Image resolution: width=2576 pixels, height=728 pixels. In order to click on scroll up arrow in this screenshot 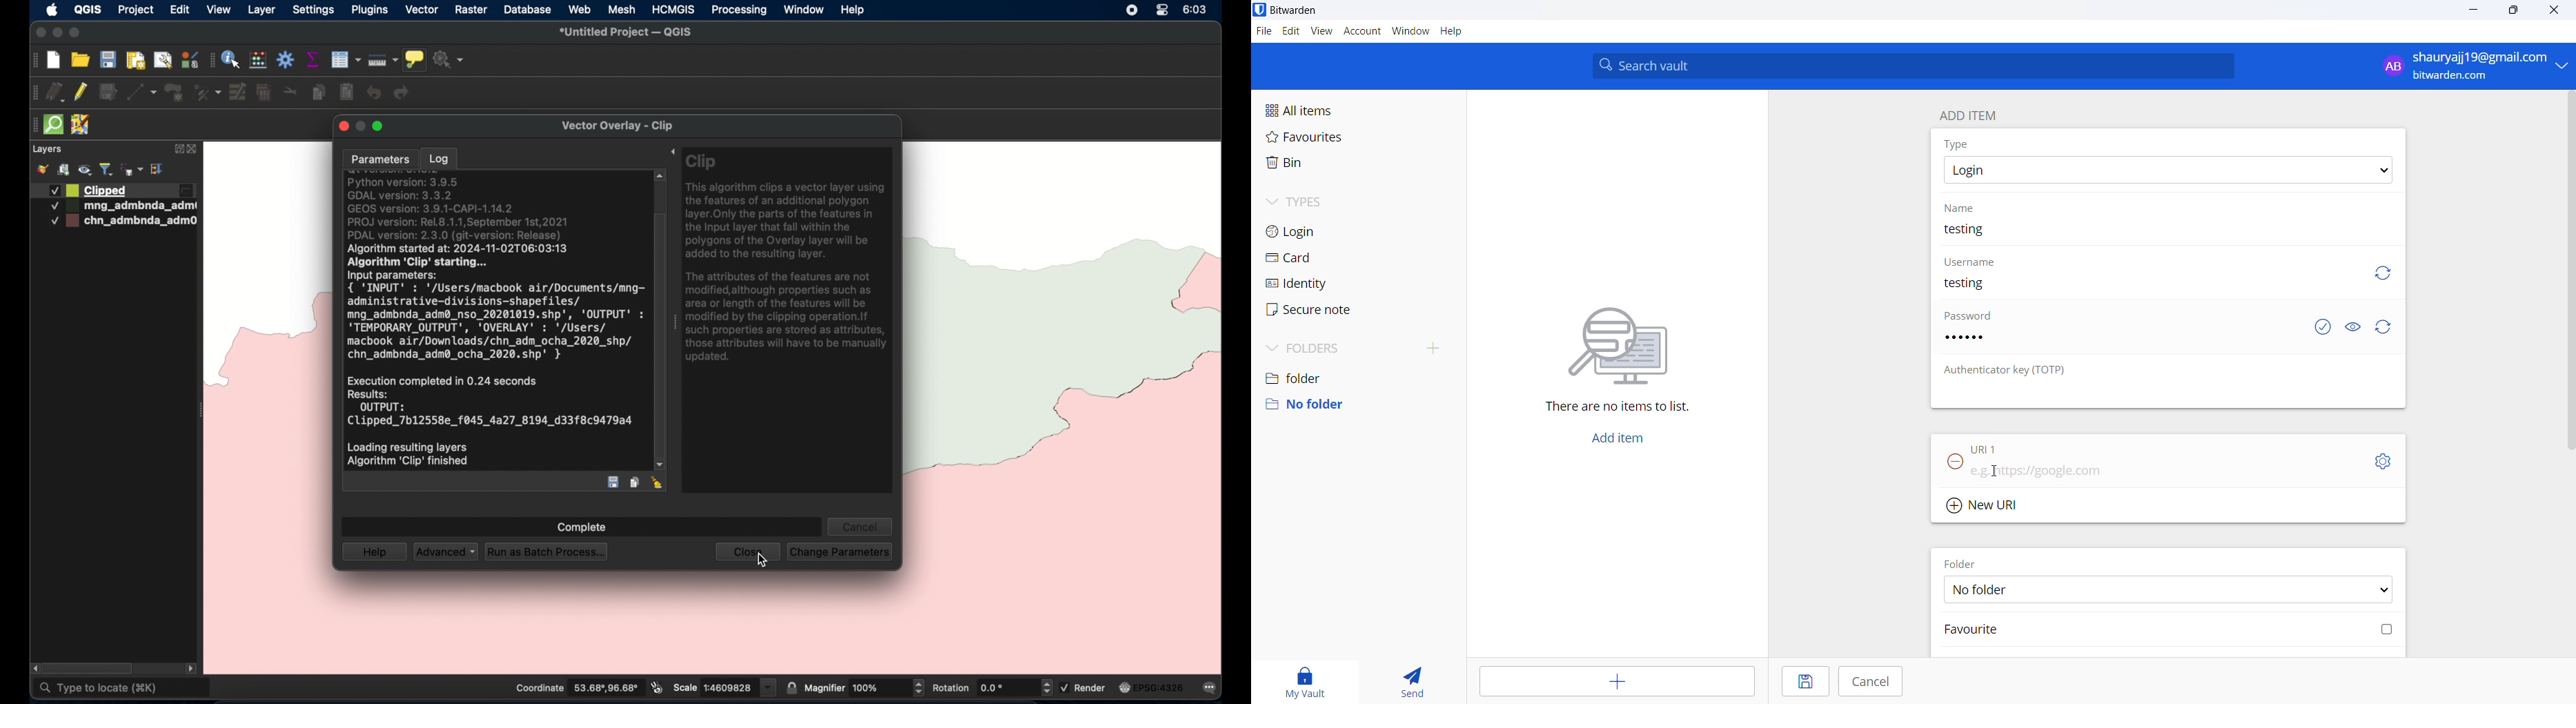, I will do `click(660, 176)`.